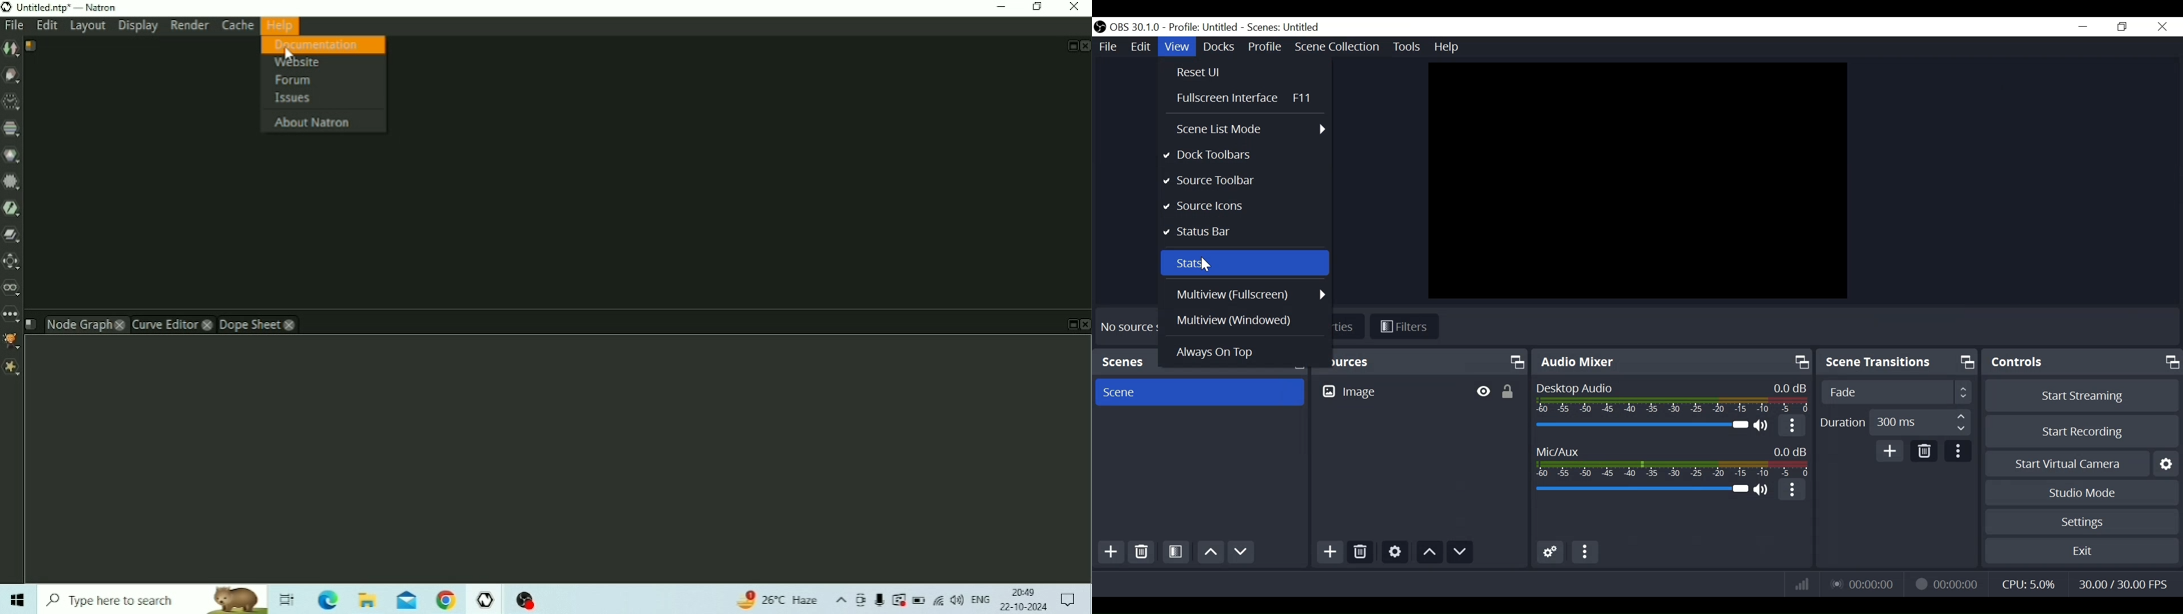 The image size is (2184, 616). I want to click on more options, so click(1794, 491).